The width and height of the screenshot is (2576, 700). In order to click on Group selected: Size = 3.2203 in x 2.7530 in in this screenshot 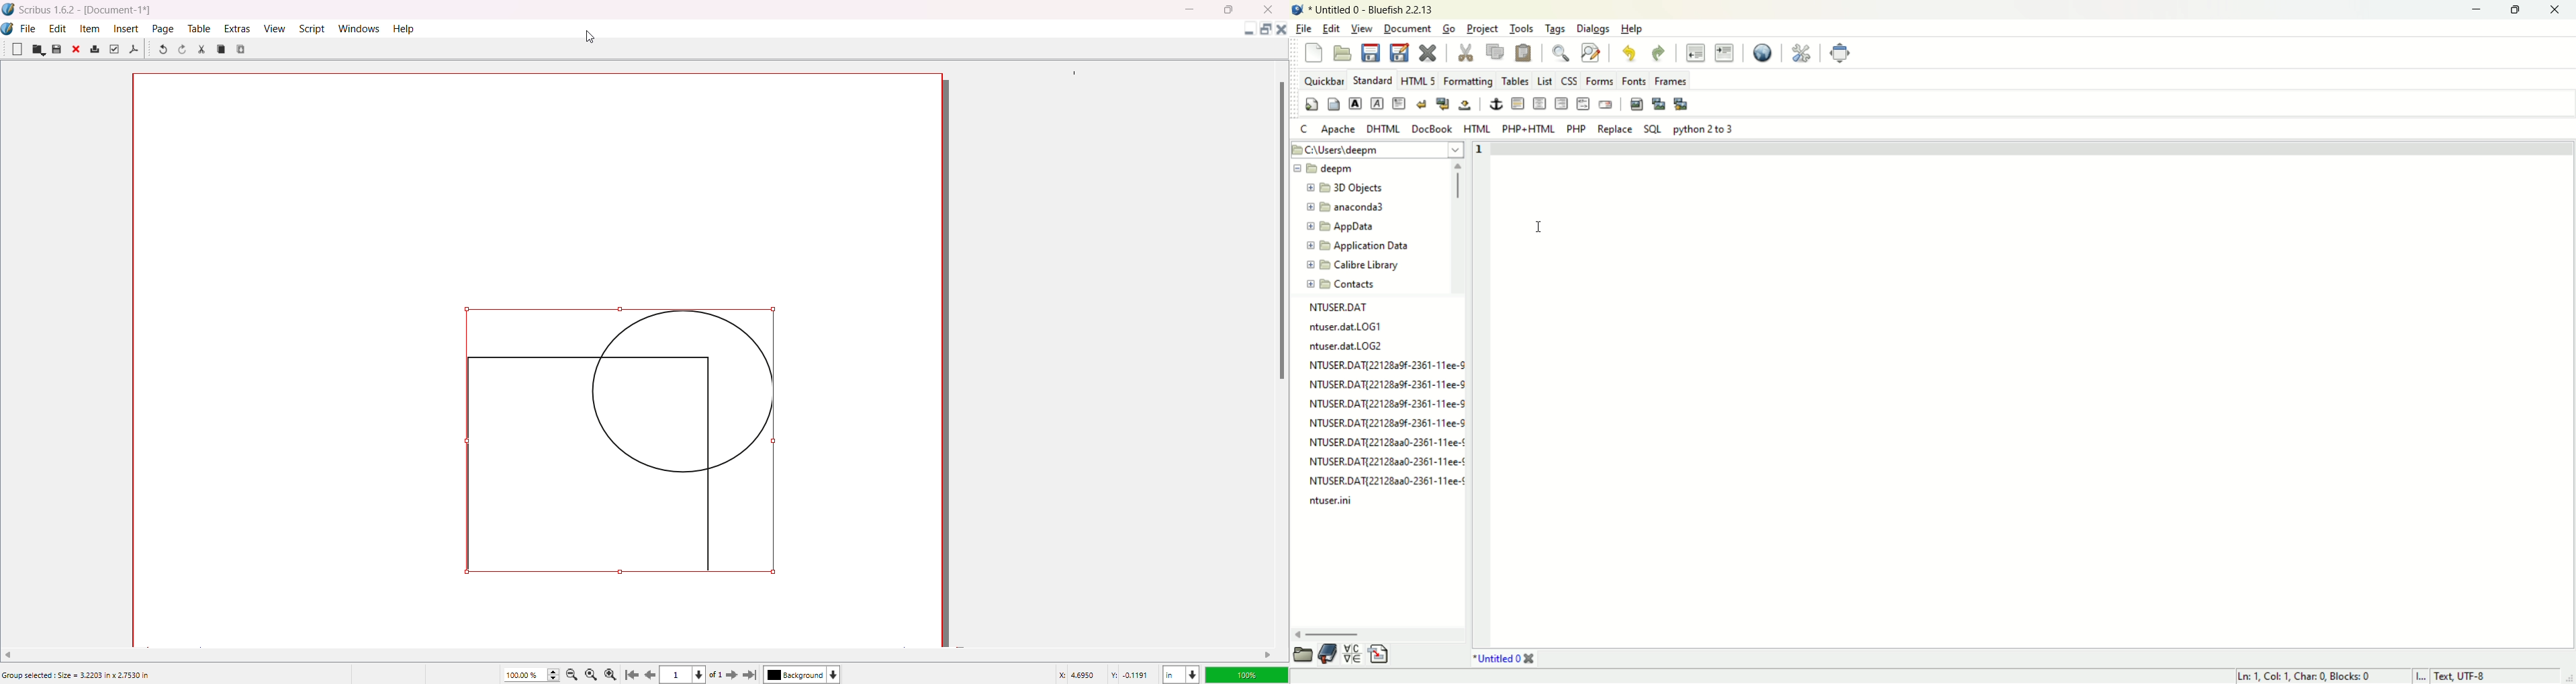, I will do `click(78, 675)`.